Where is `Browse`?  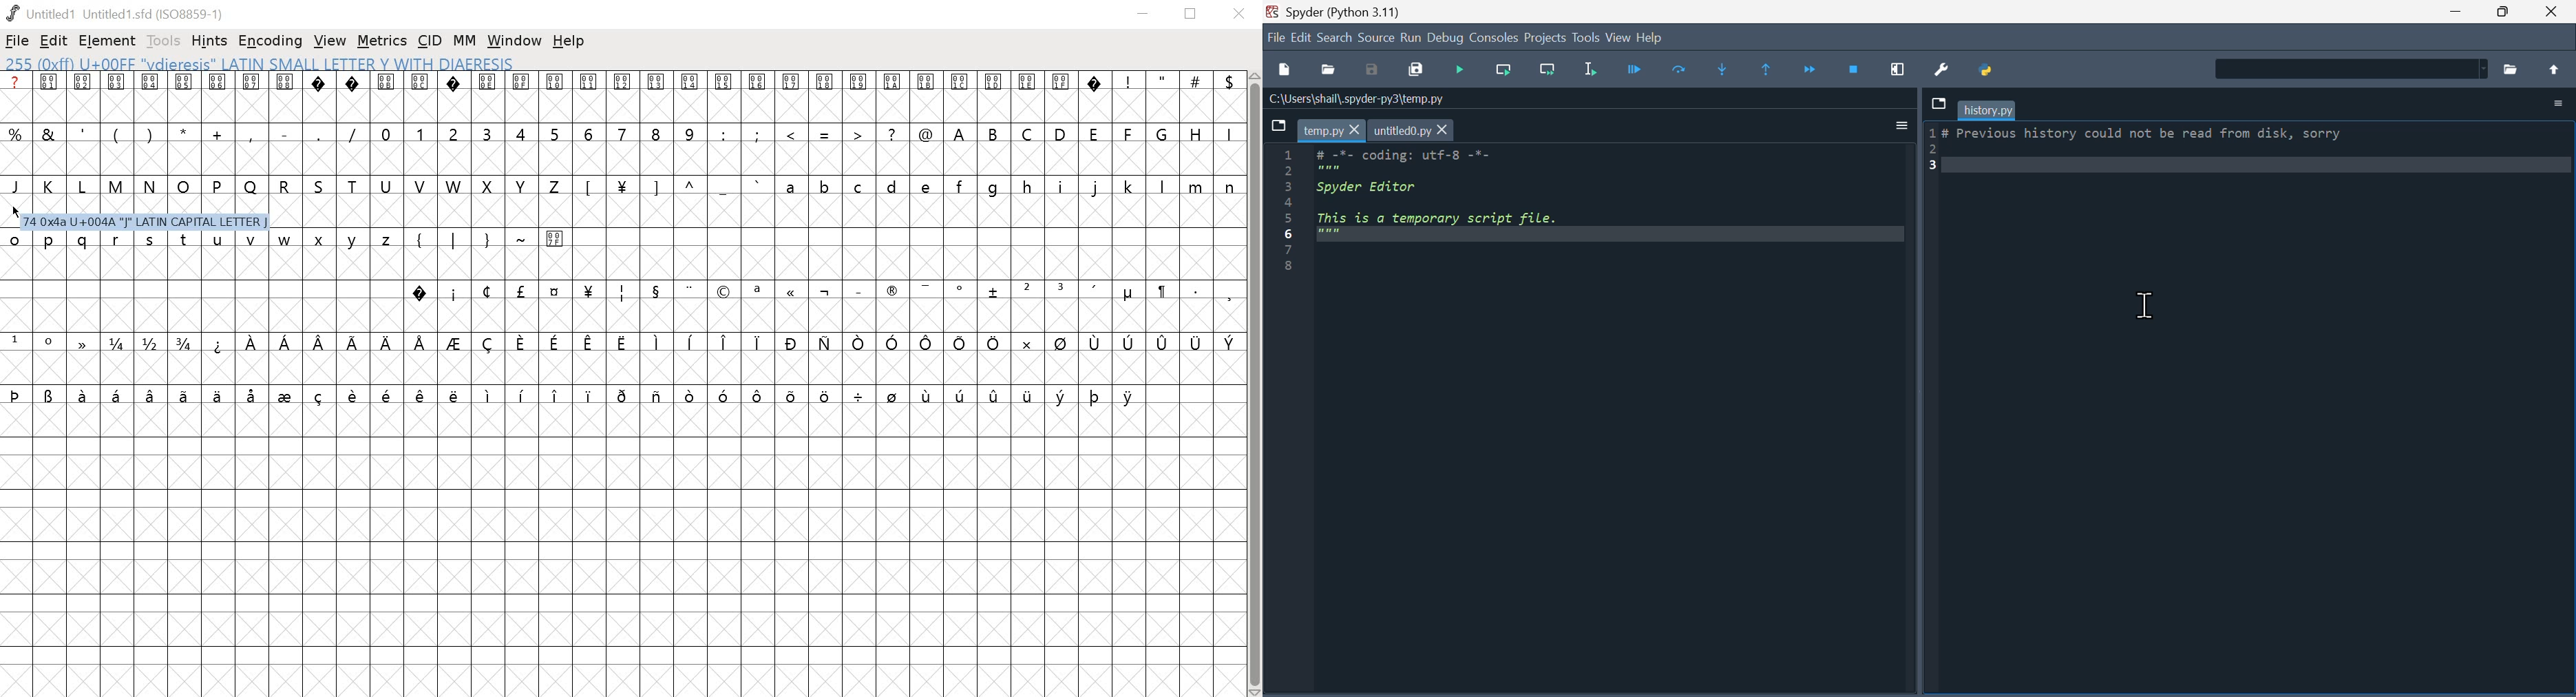 Browse is located at coordinates (2515, 68).